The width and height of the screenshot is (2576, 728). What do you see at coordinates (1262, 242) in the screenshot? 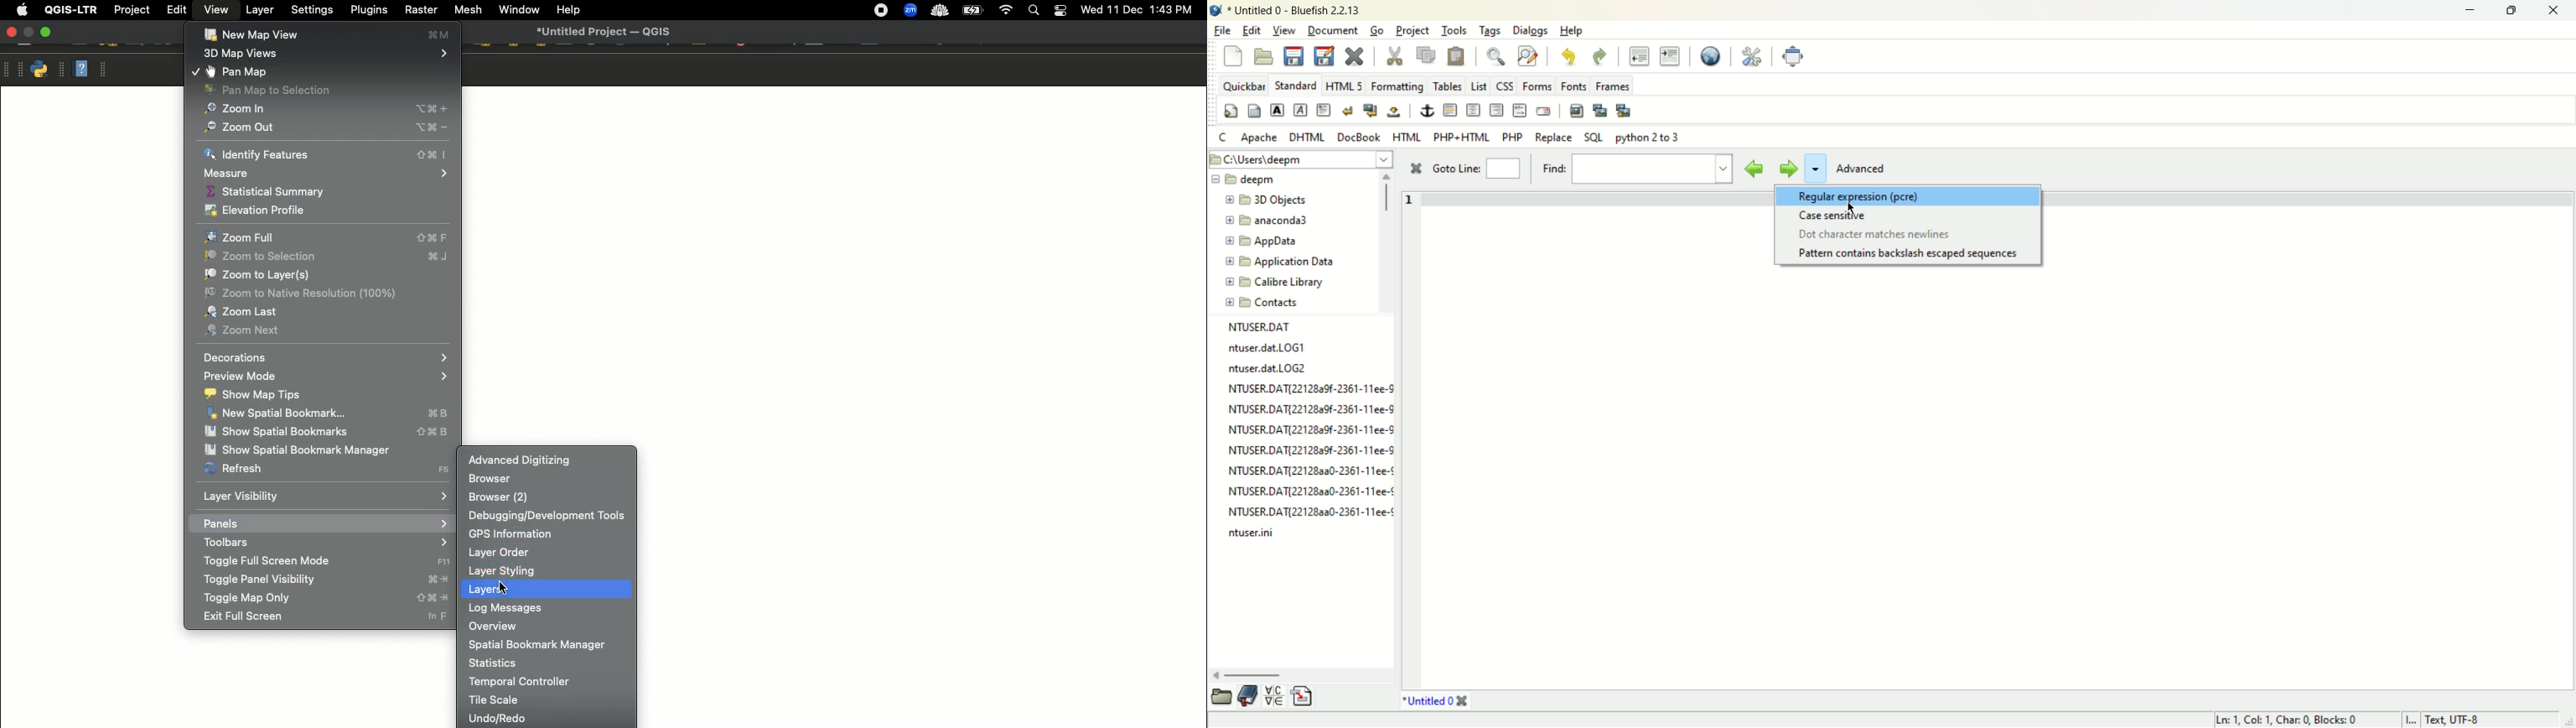
I see `appdata` at bounding box center [1262, 242].